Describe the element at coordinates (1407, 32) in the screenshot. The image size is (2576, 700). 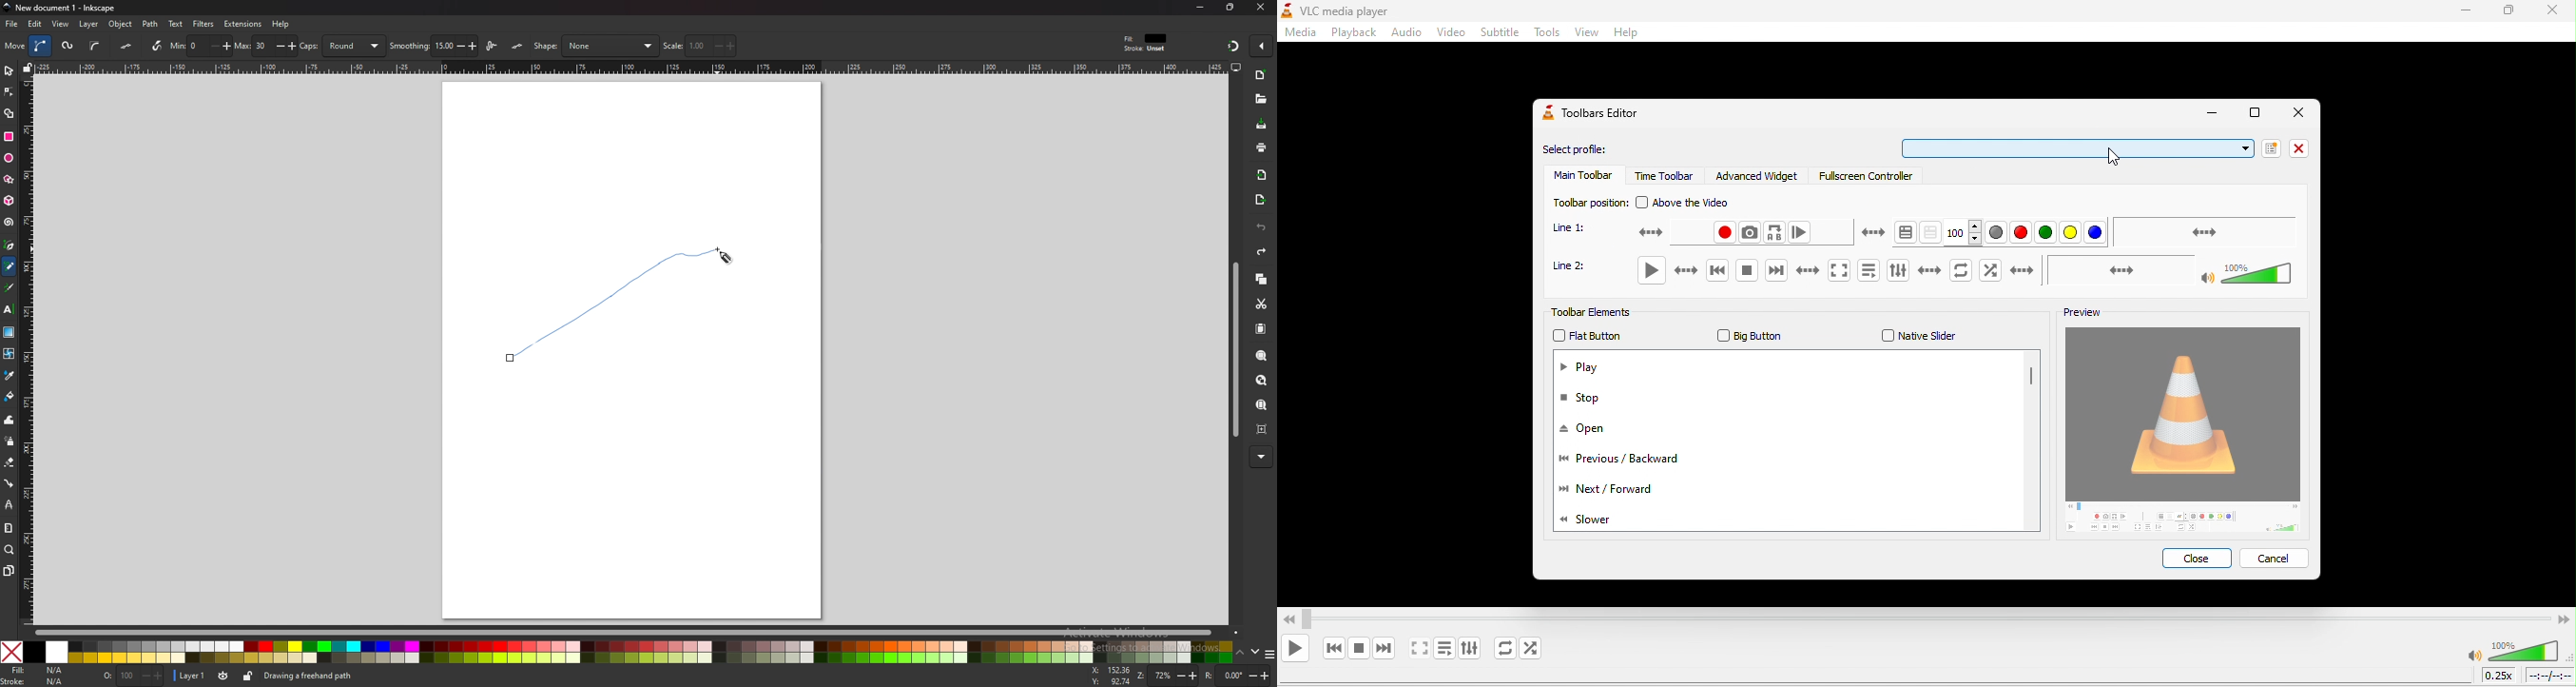
I see `audio` at that location.